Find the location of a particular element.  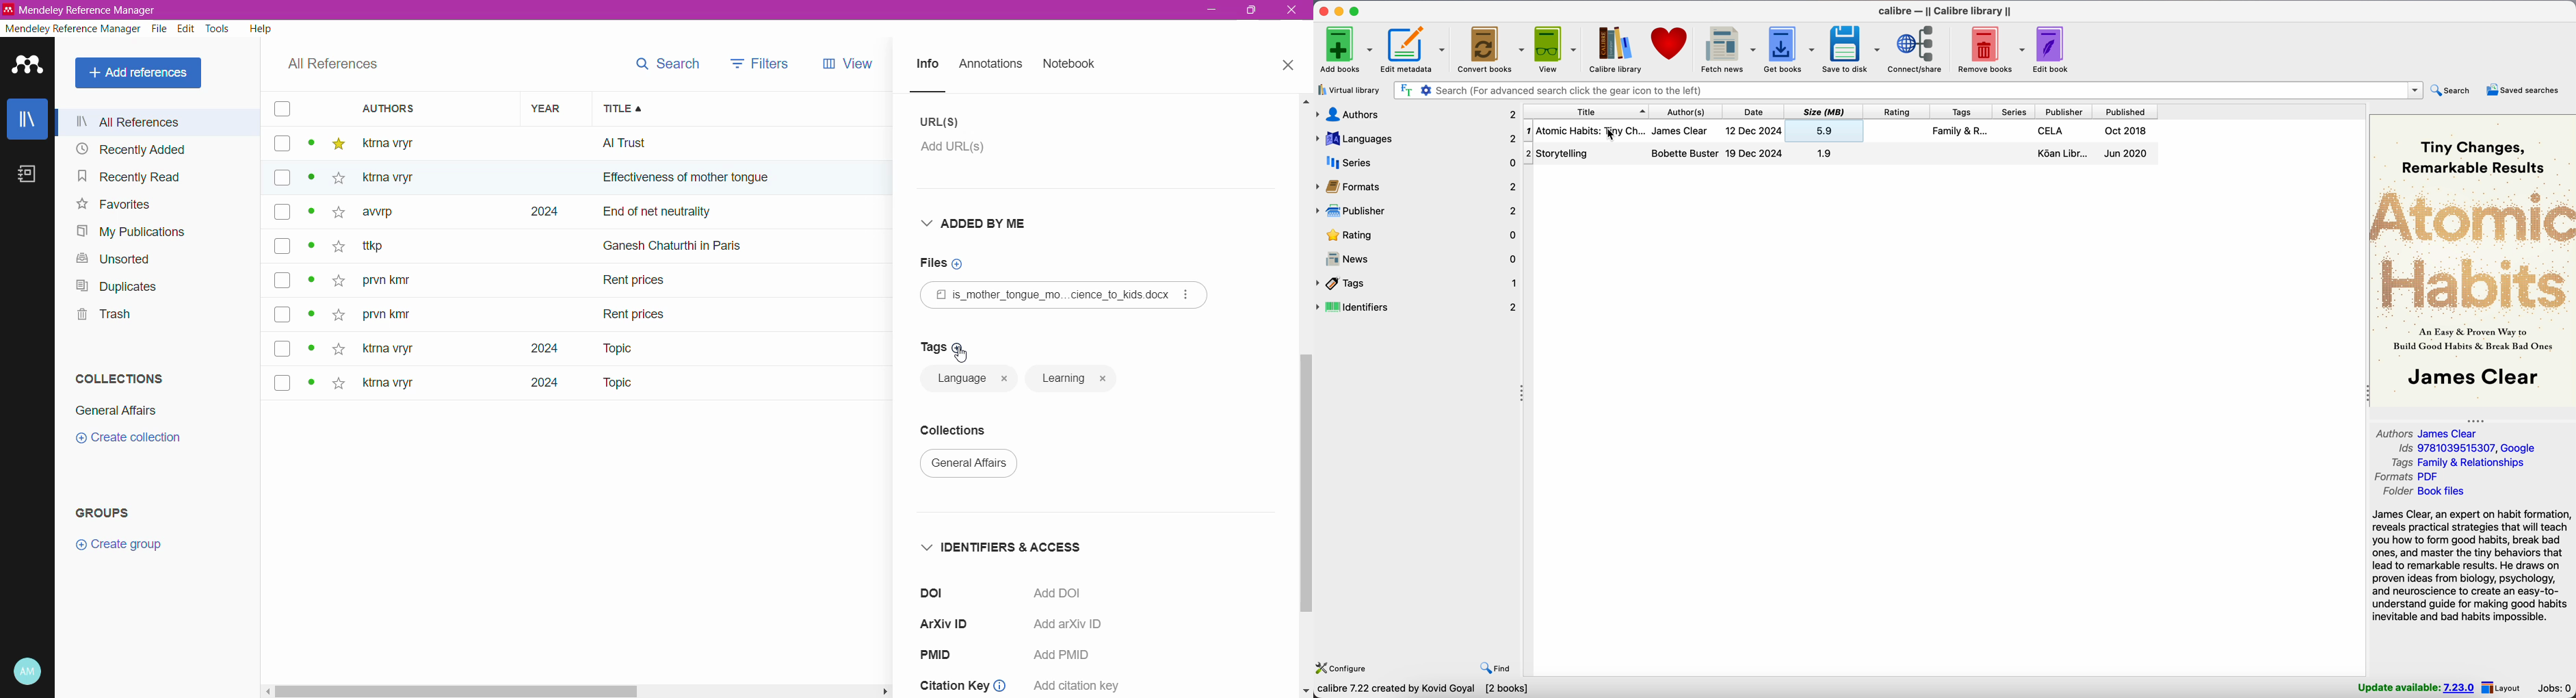

ktna vryt  is located at coordinates (385, 350).